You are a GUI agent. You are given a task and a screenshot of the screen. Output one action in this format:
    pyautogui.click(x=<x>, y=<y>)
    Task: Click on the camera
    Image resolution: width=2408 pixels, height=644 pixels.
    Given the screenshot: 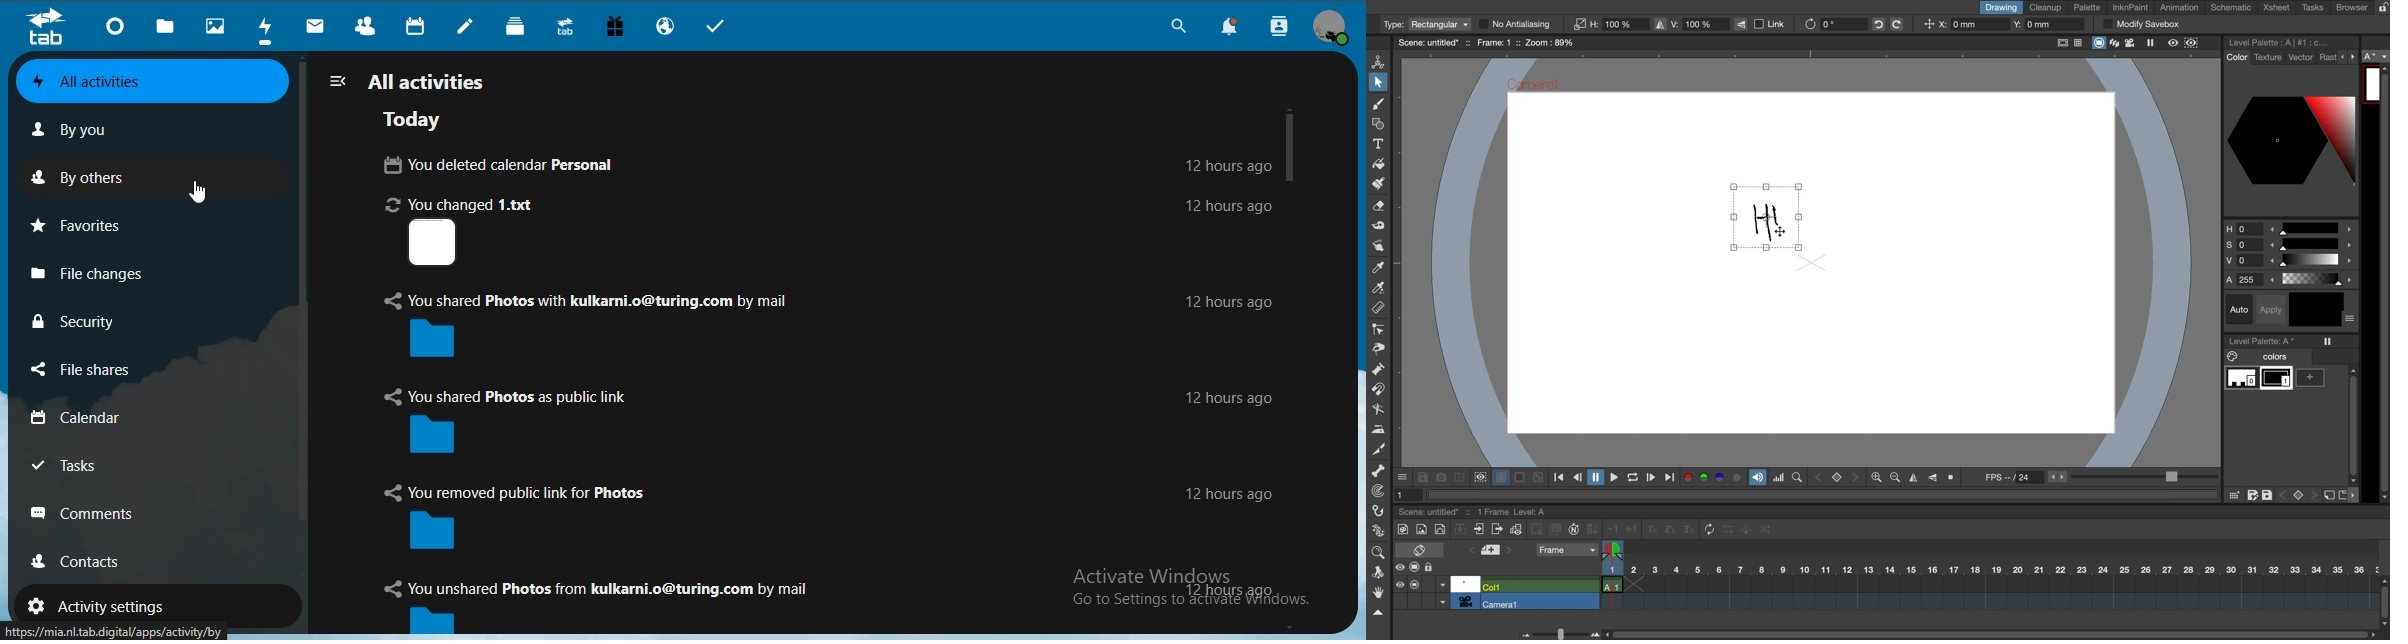 What is the action you would take?
    pyautogui.click(x=1466, y=601)
    